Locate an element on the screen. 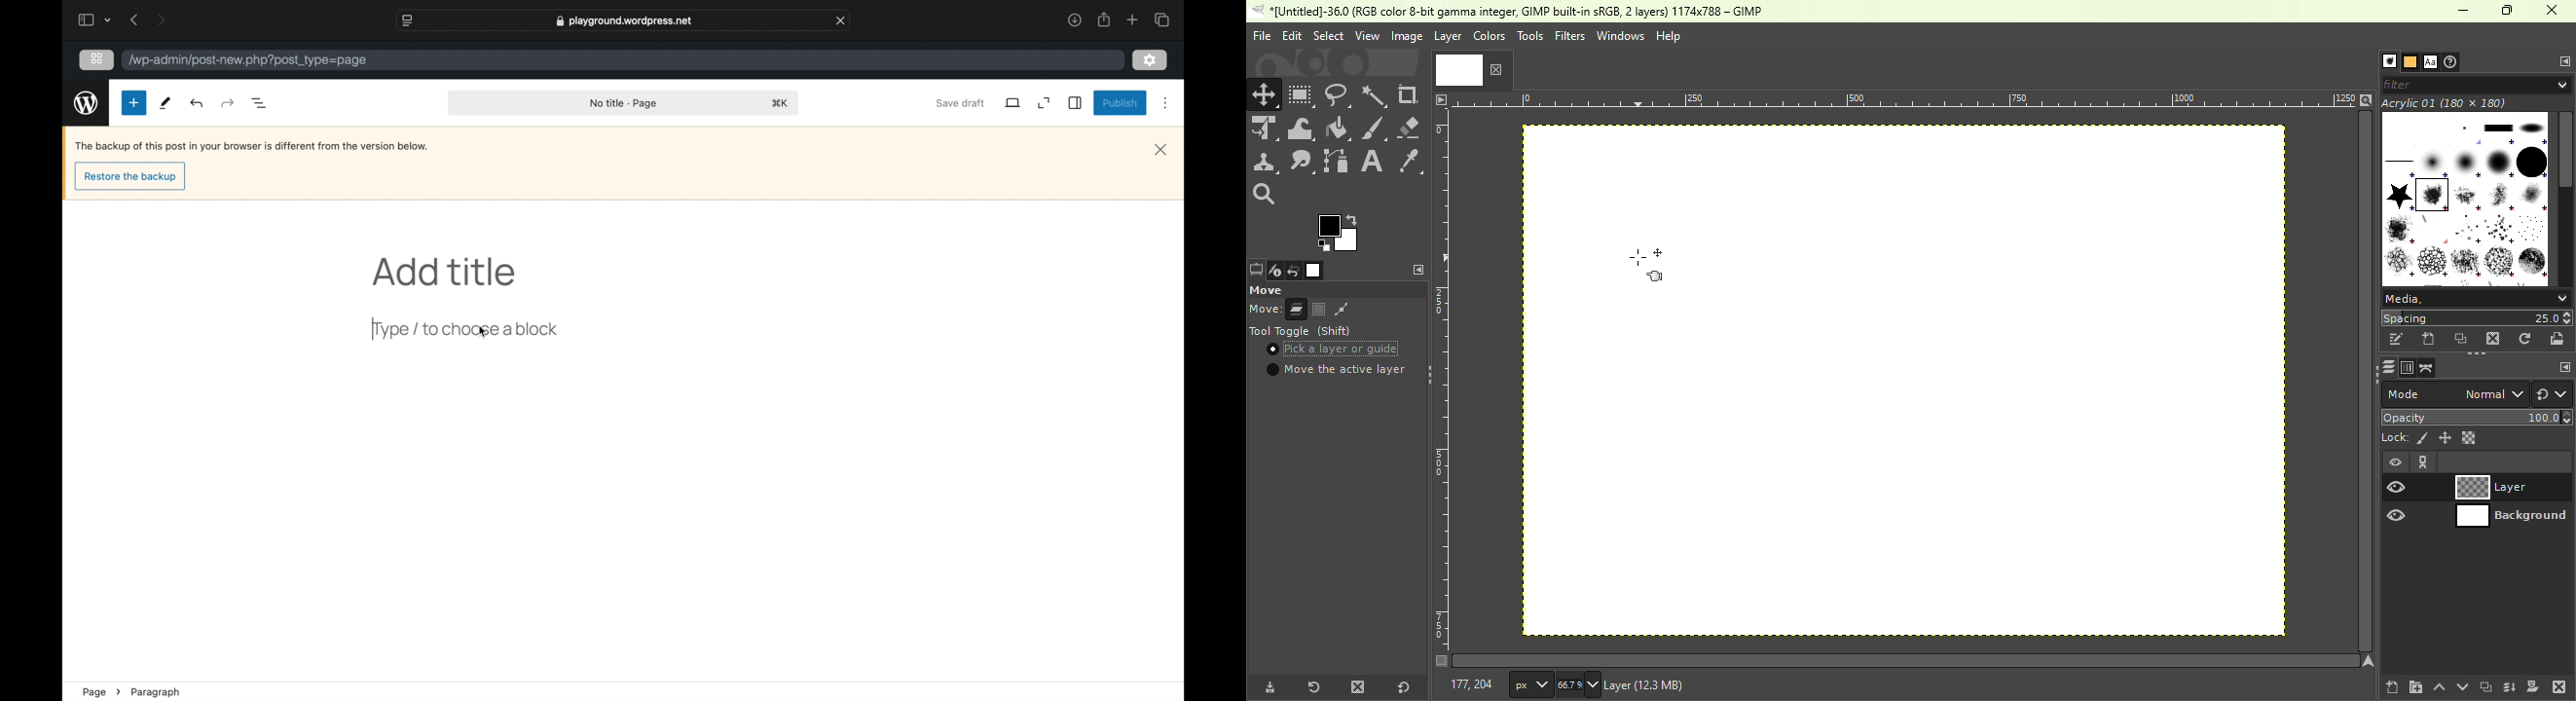 The image size is (2576, 728). close is located at coordinates (841, 19).